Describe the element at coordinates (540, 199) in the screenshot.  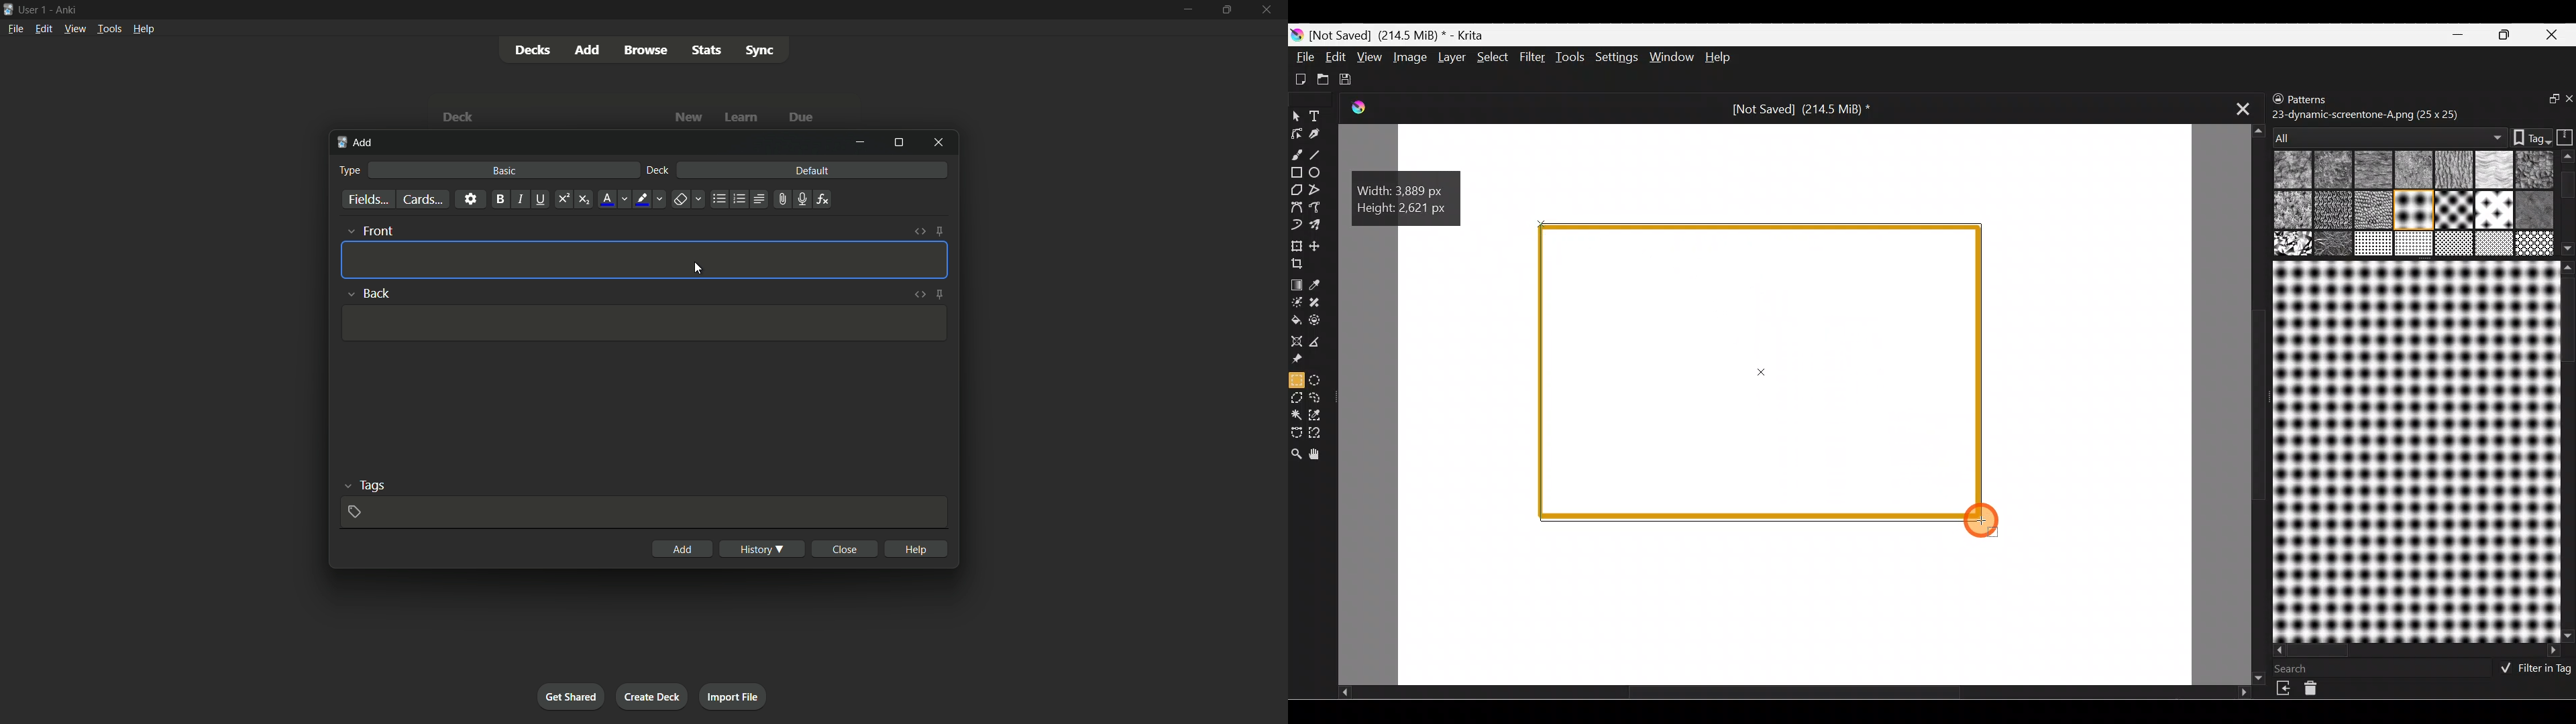
I see `underline` at that location.